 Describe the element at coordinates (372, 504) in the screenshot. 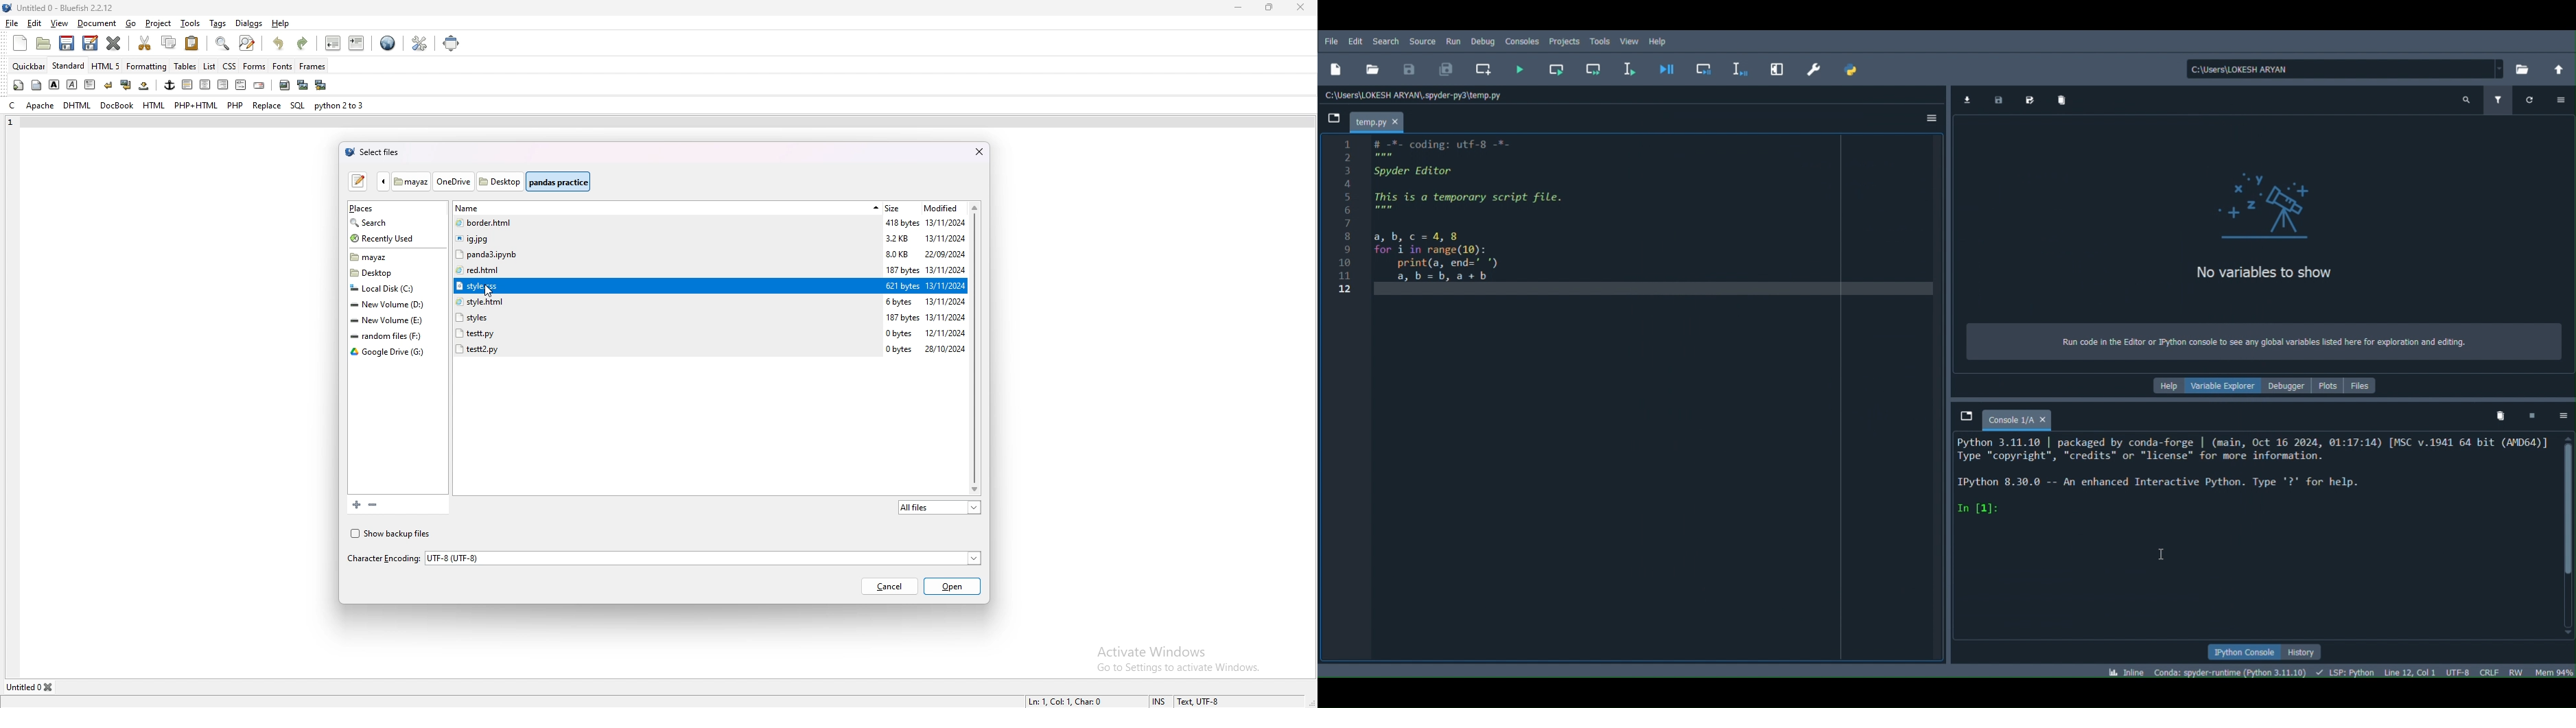

I see `remove` at that location.